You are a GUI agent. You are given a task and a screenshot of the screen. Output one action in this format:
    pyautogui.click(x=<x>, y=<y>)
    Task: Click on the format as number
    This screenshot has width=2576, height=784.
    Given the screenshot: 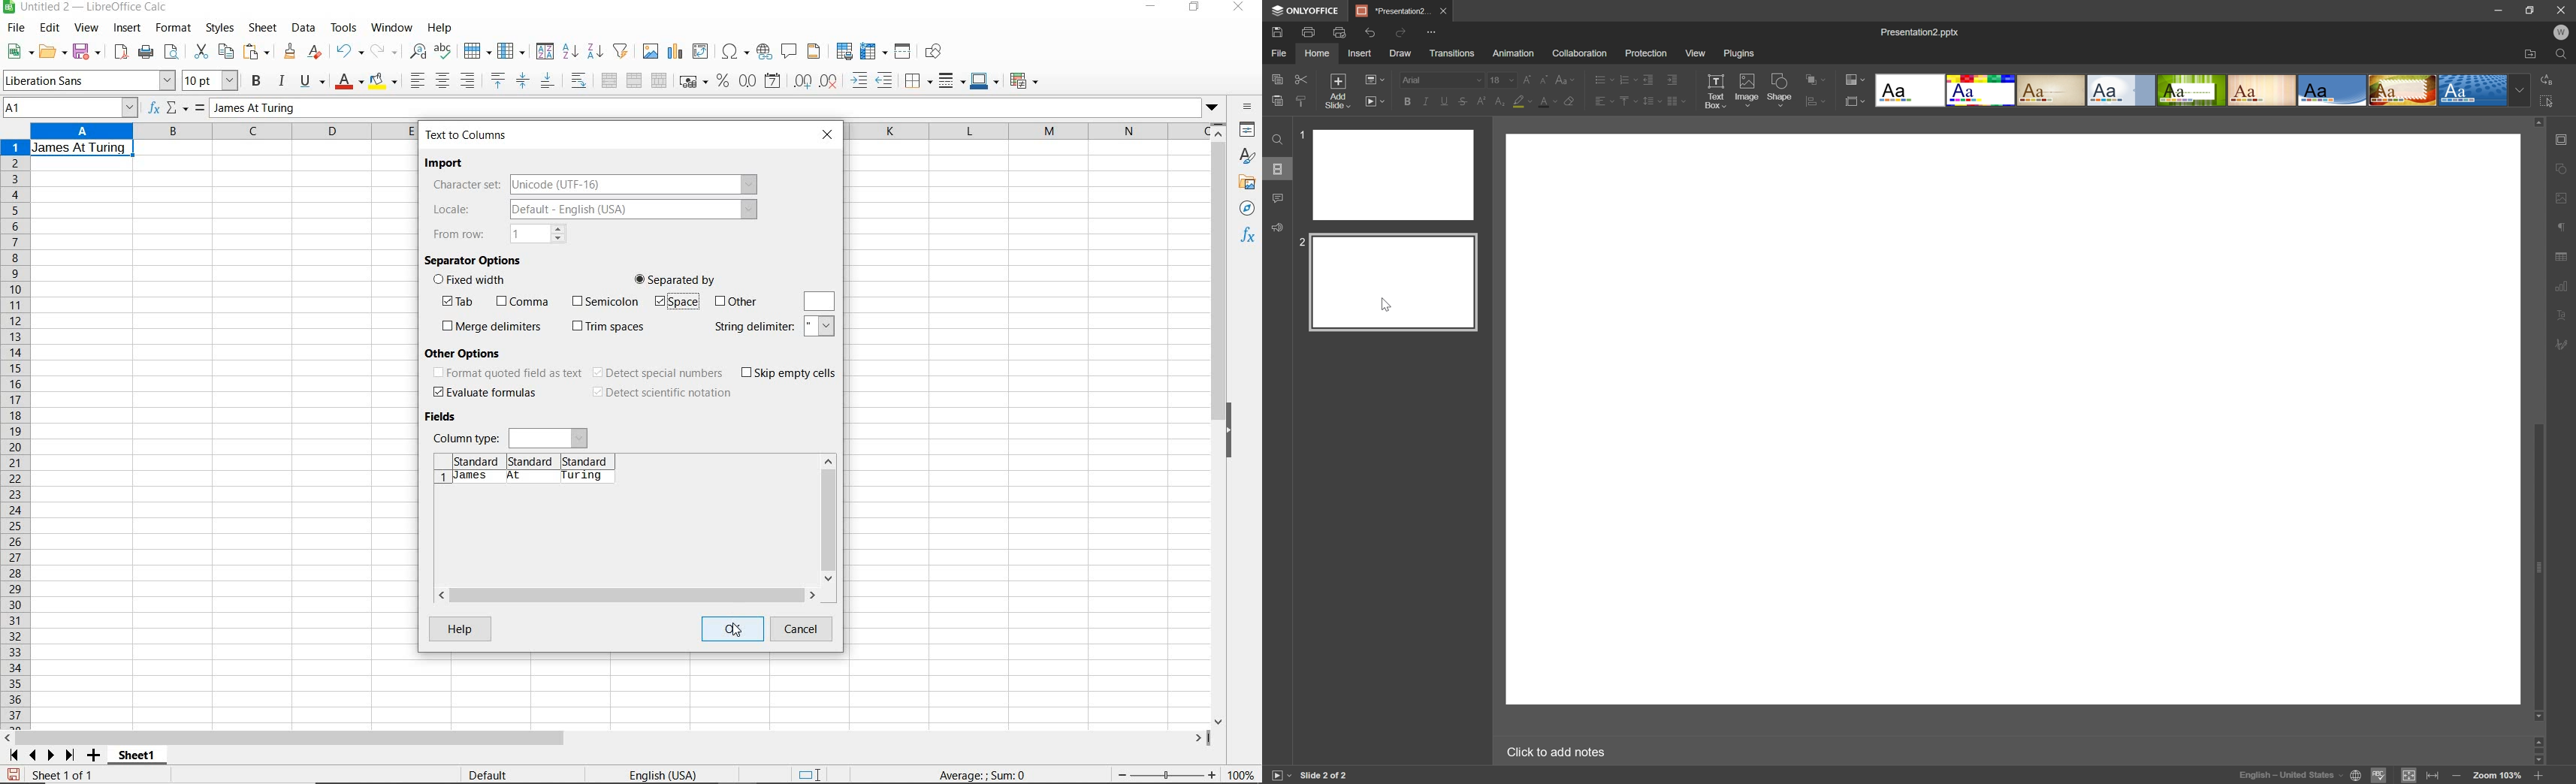 What is the action you would take?
    pyautogui.click(x=747, y=81)
    